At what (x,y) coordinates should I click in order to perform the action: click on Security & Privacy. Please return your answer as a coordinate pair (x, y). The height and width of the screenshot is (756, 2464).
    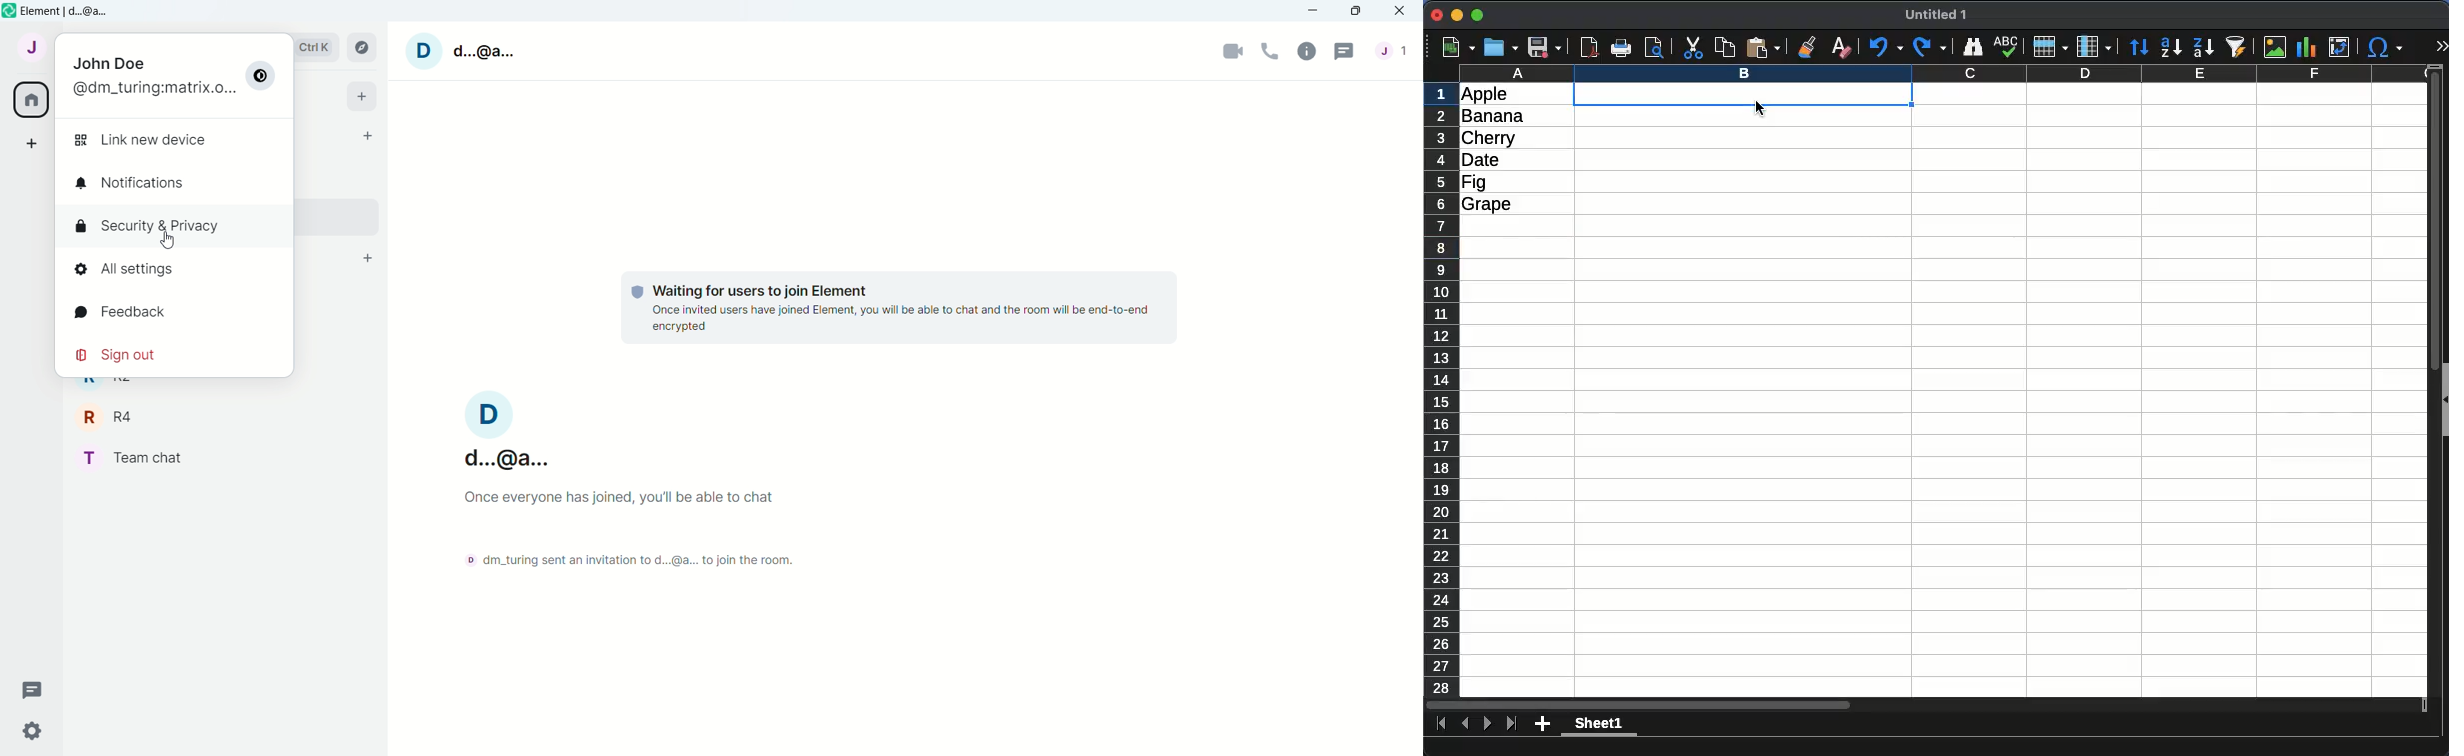
    Looking at the image, I should click on (148, 227).